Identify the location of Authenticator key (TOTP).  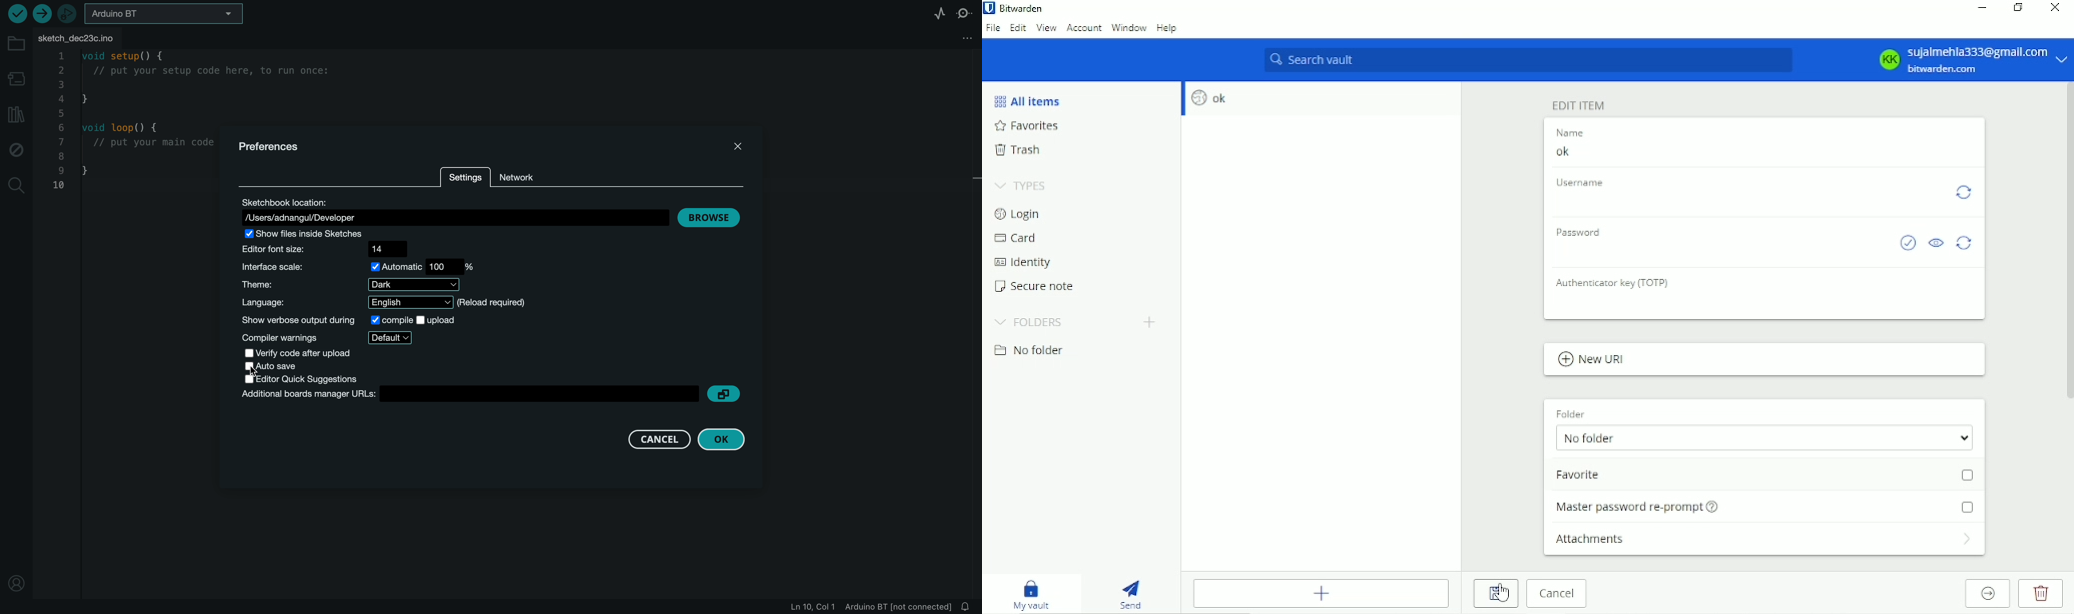
(1614, 282).